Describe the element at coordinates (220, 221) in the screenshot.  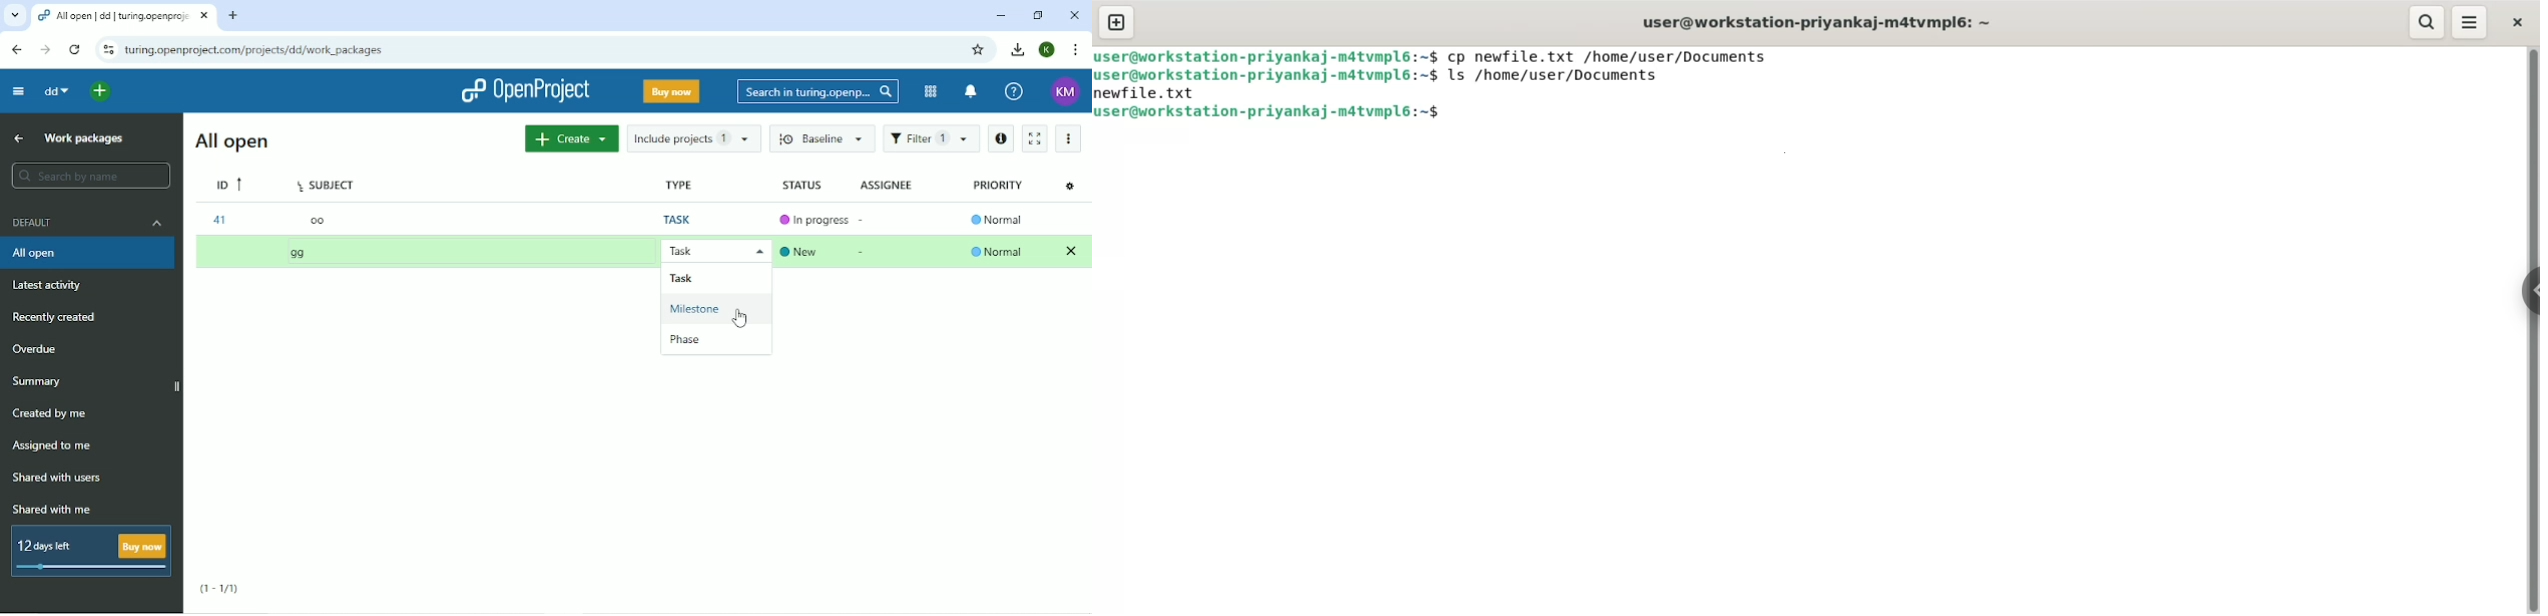
I see `41` at that location.